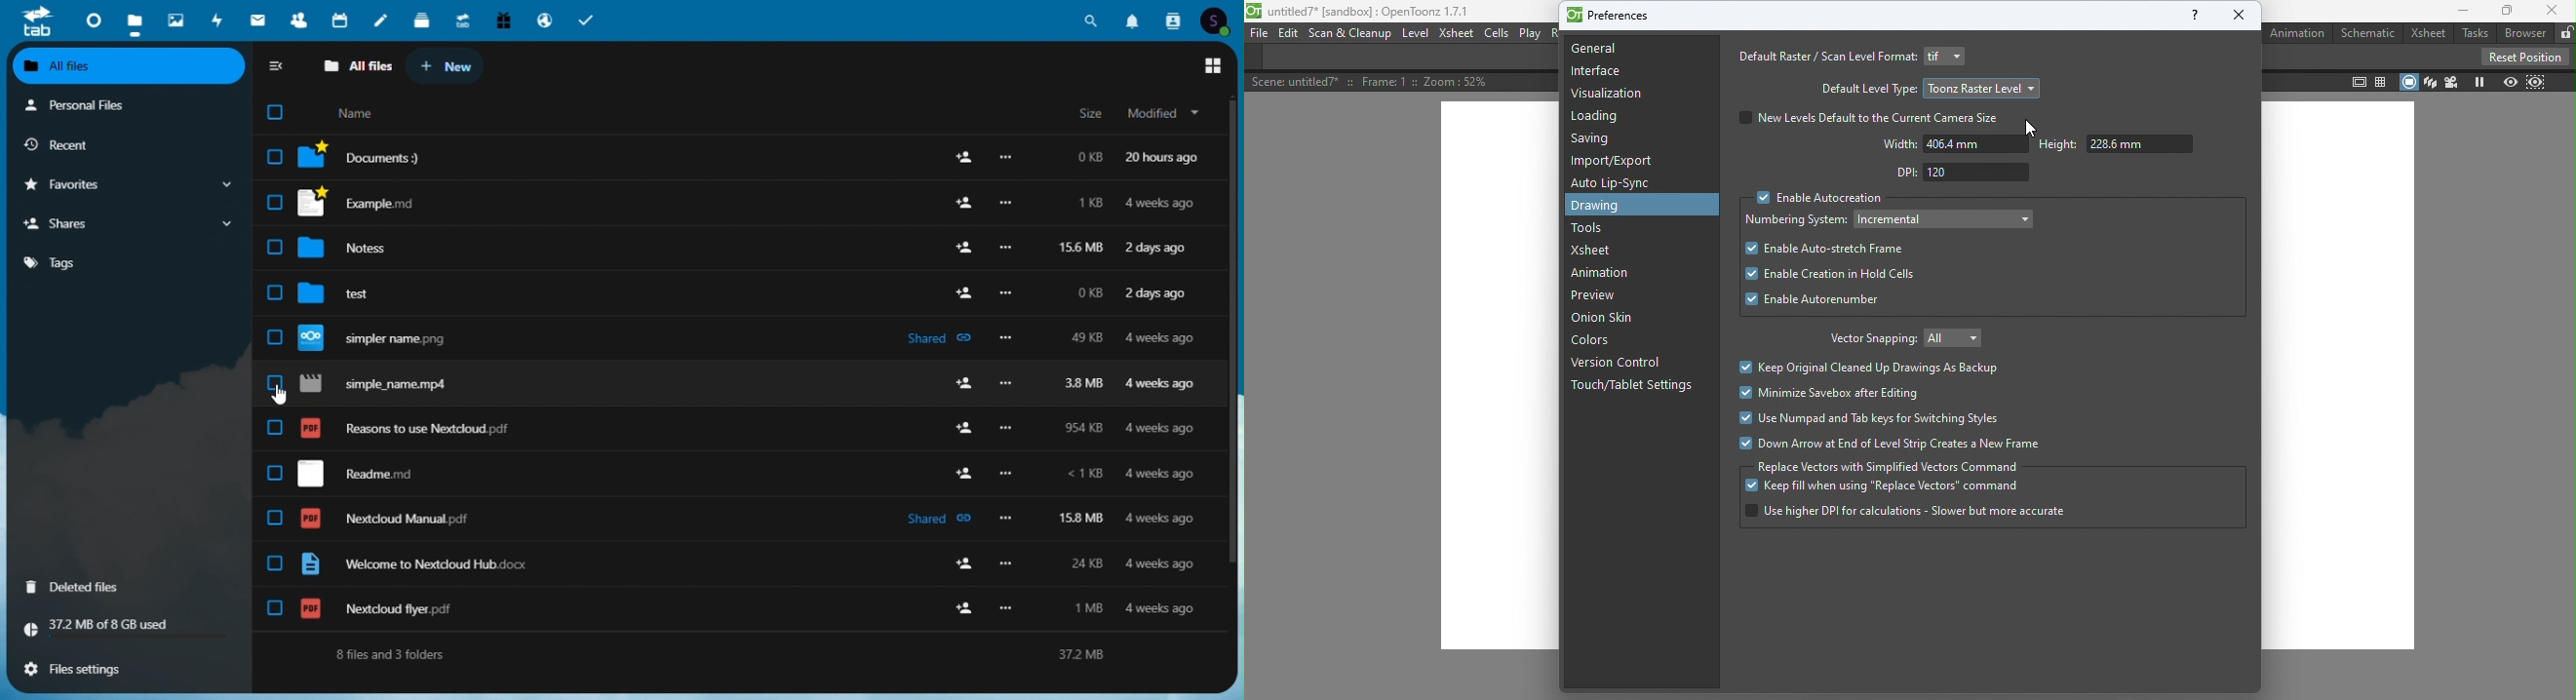  What do you see at coordinates (727, 337) in the screenshot?
I see `simple name.png` at bounding box center [727, 337].